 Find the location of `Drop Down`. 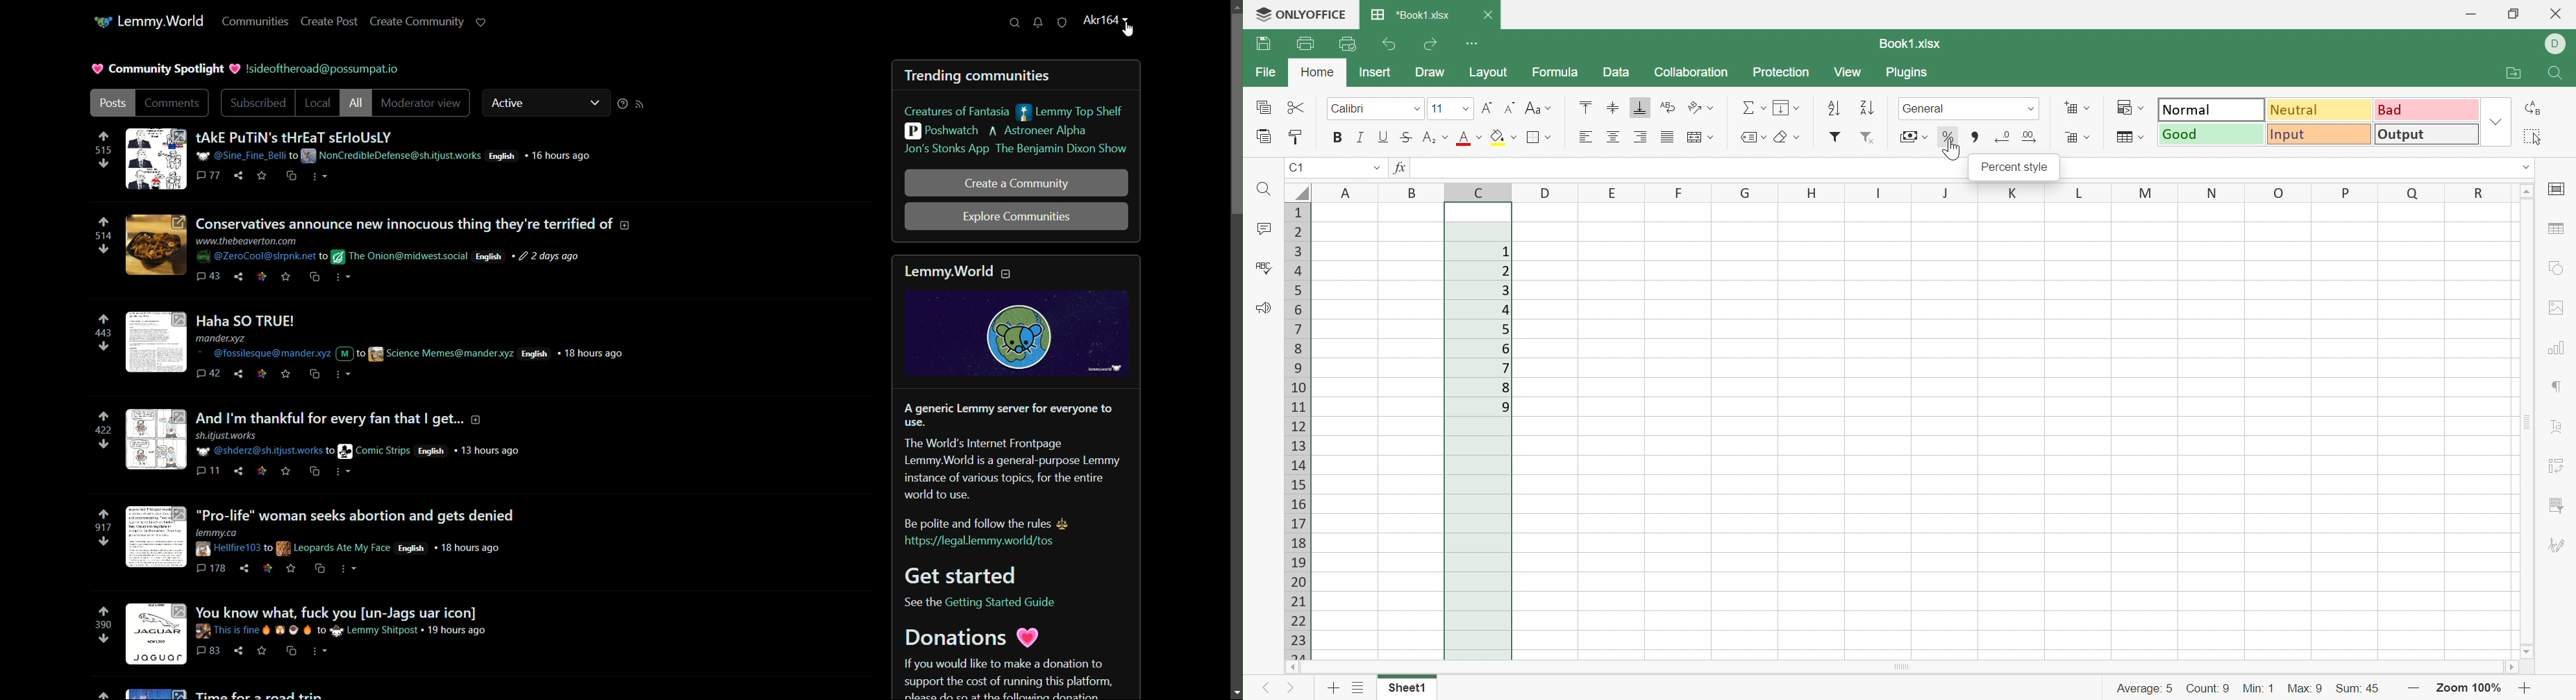

Drop Down is located at coordinates (1414, 110).